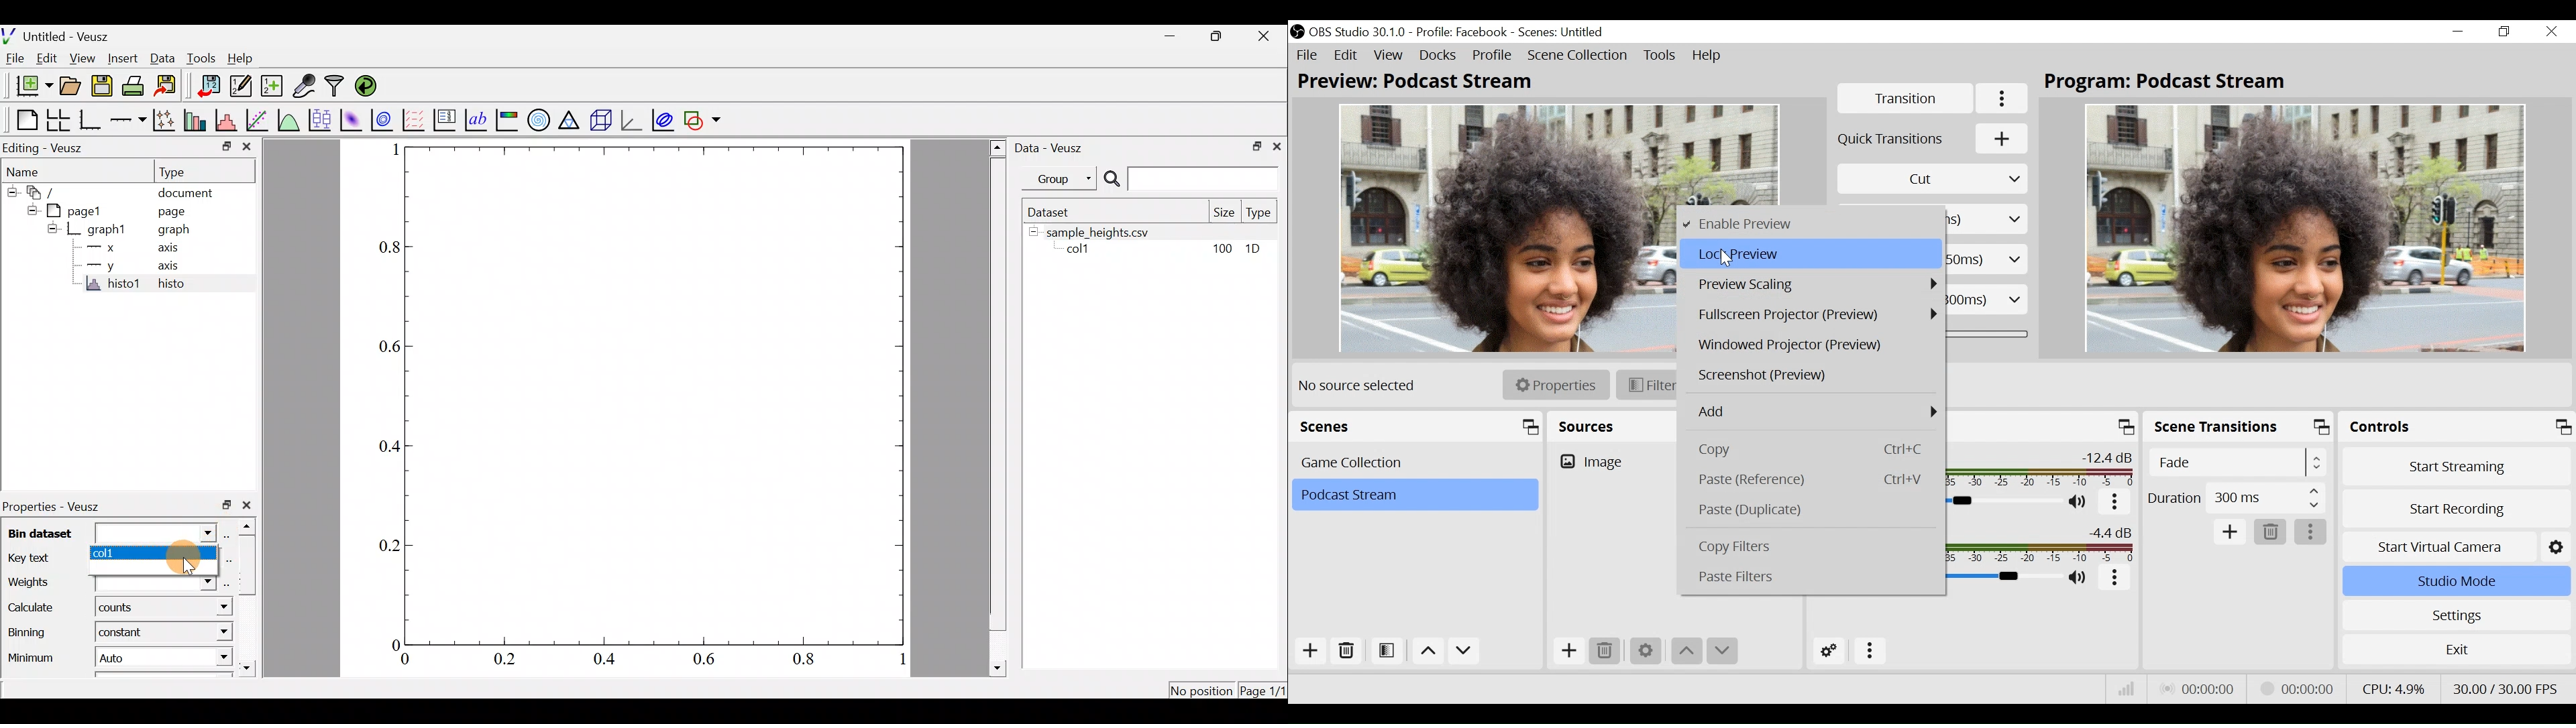  What do you see at coordinates (1362, 385) in the screenshot?
I see `No source selected` at bounding box center [1362, 385].